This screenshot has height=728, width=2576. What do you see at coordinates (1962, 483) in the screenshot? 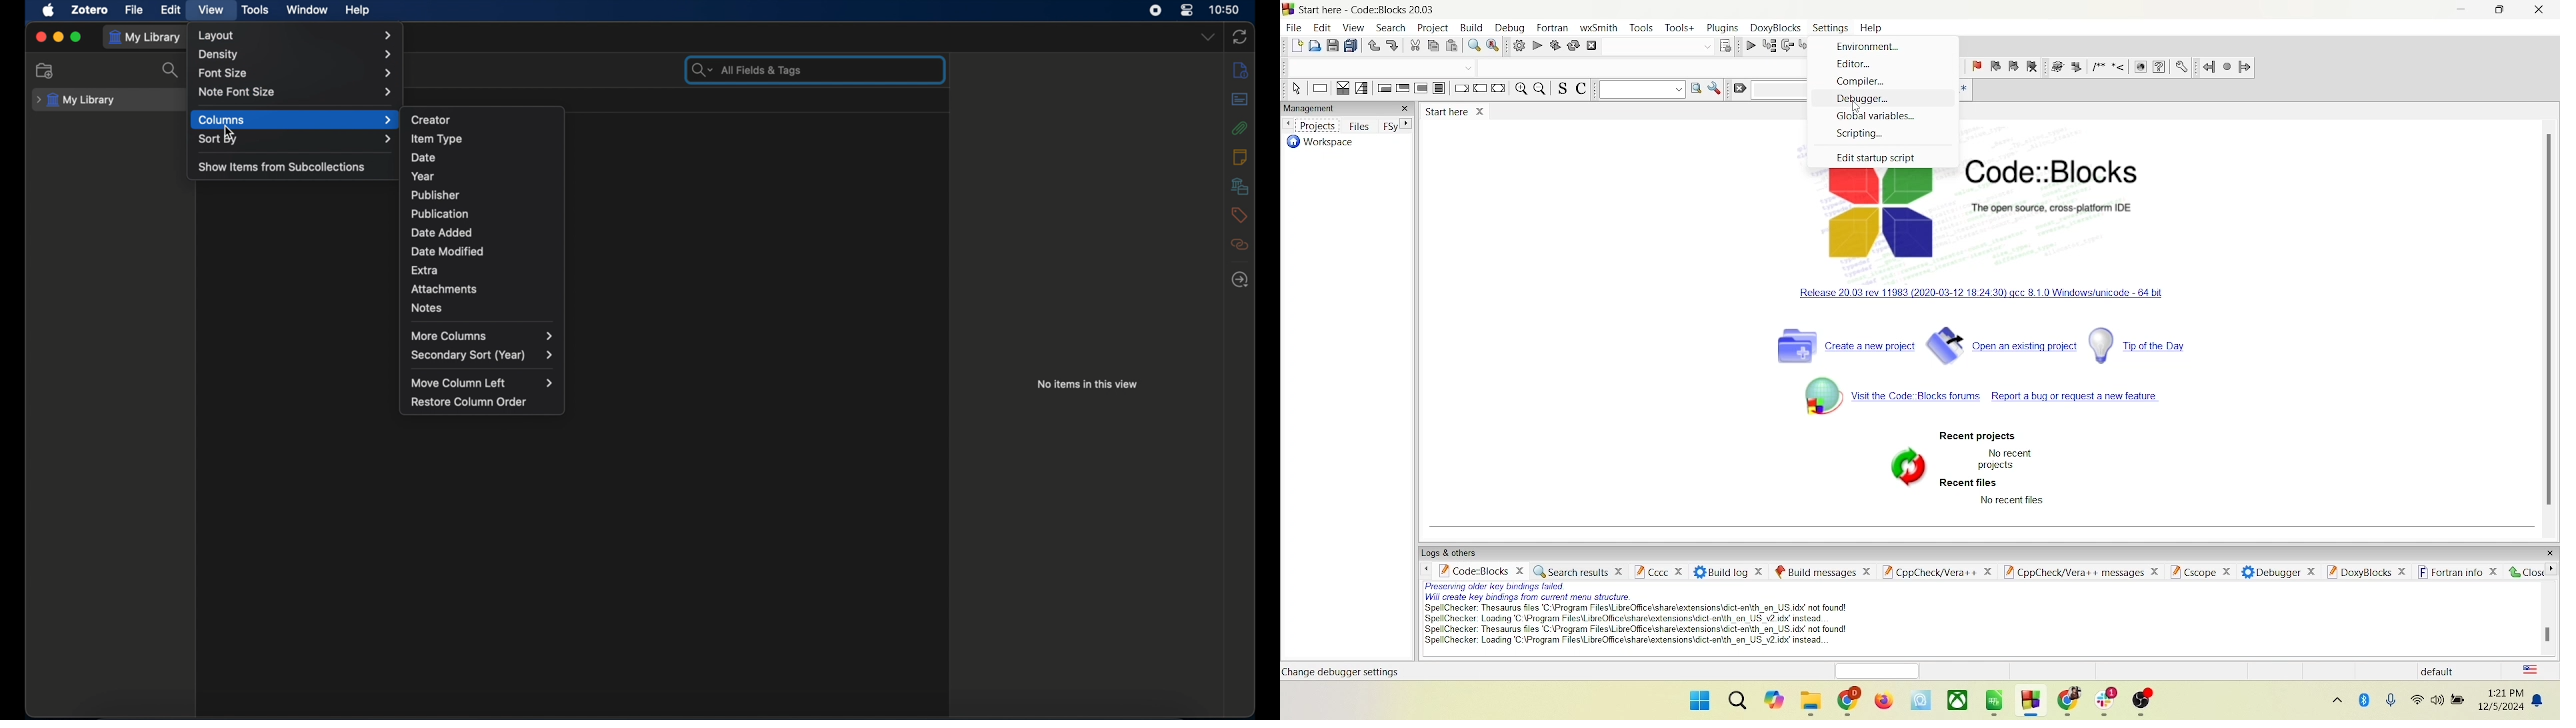
I see `recent files` at bounding box center [1962, 483].